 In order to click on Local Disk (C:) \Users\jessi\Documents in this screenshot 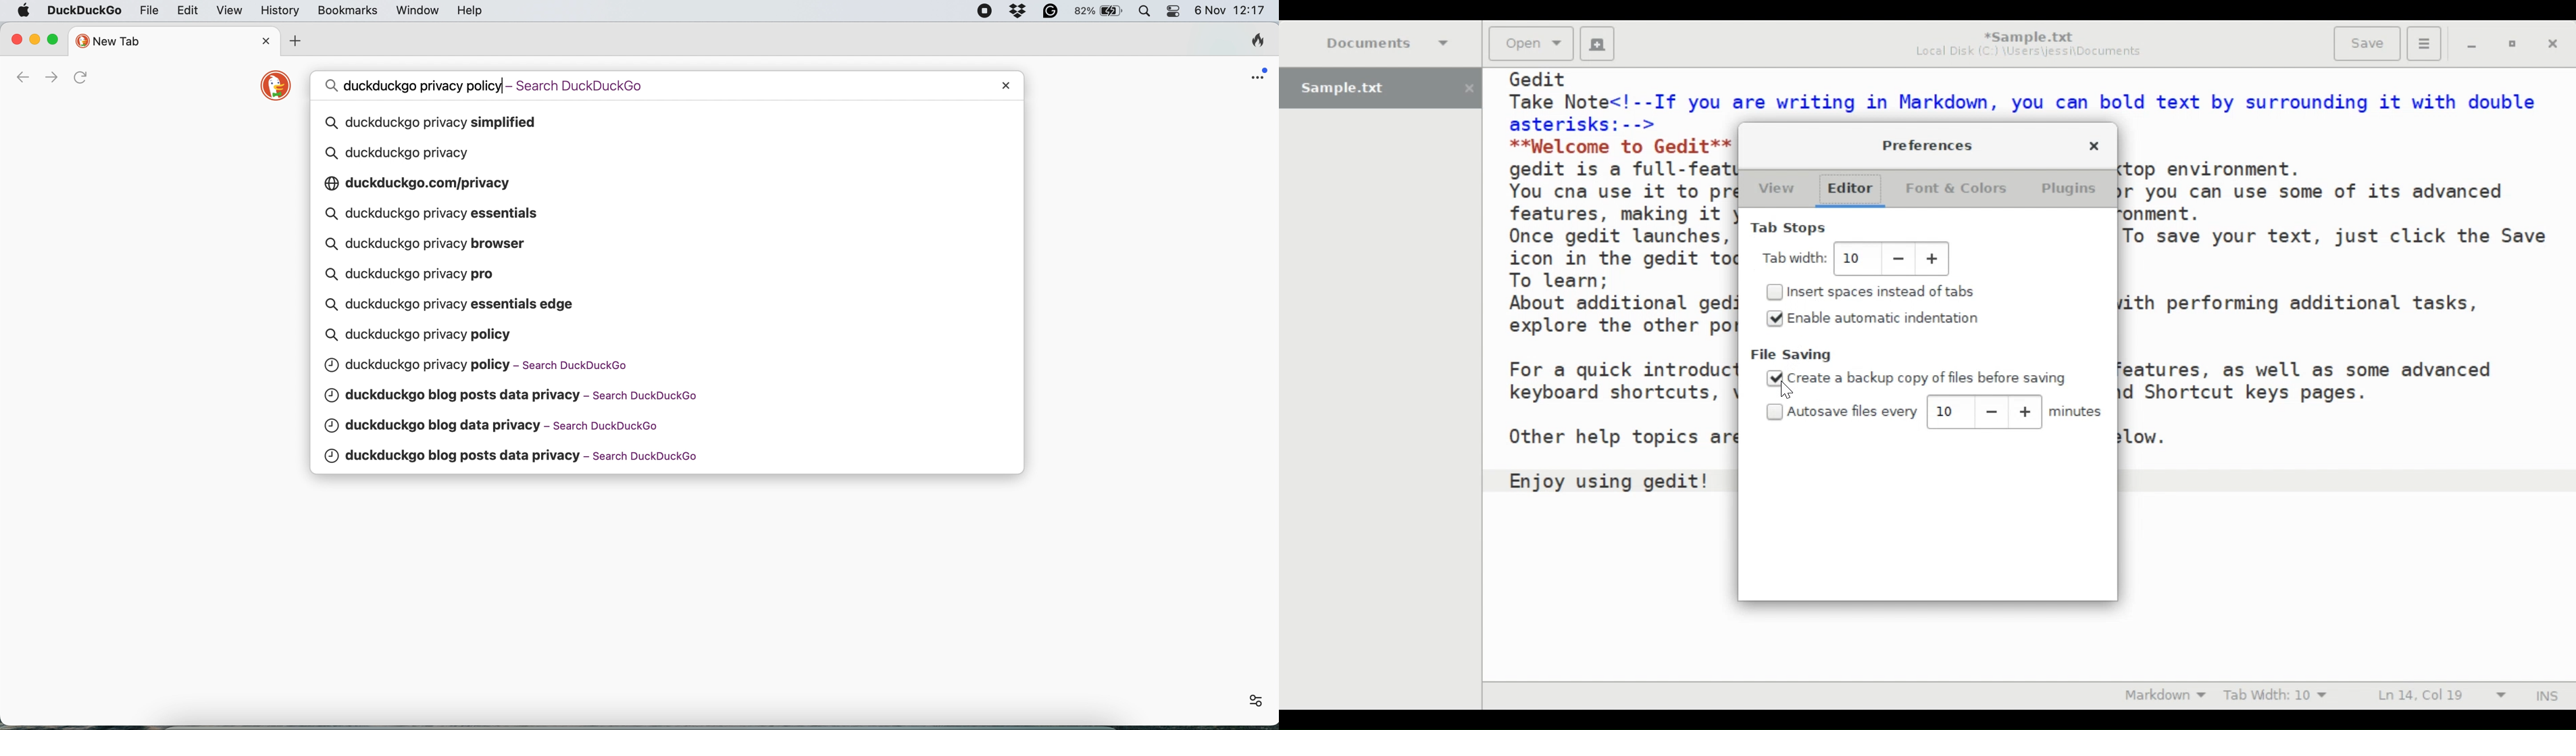, I will do `click(2028, 54)`.